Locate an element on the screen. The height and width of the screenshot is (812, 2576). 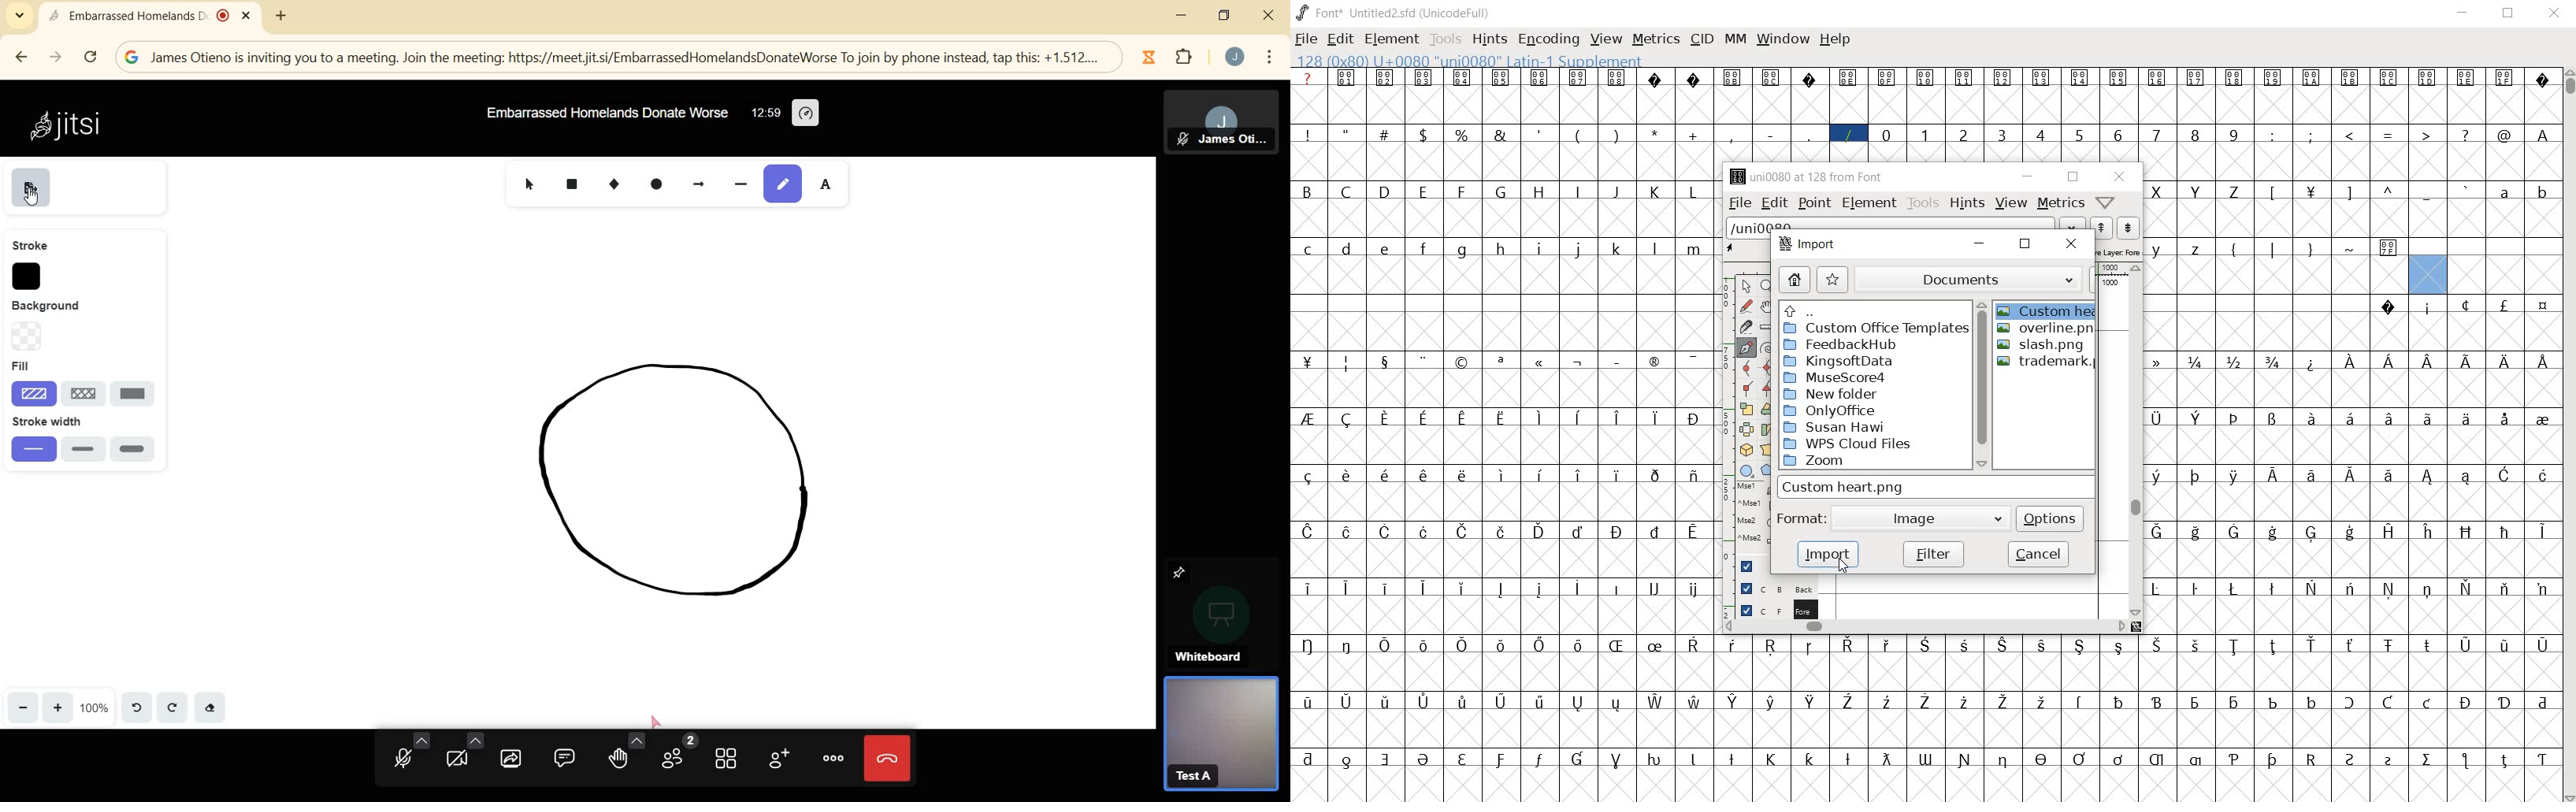
glyph is located at coordinates (2195, 78).